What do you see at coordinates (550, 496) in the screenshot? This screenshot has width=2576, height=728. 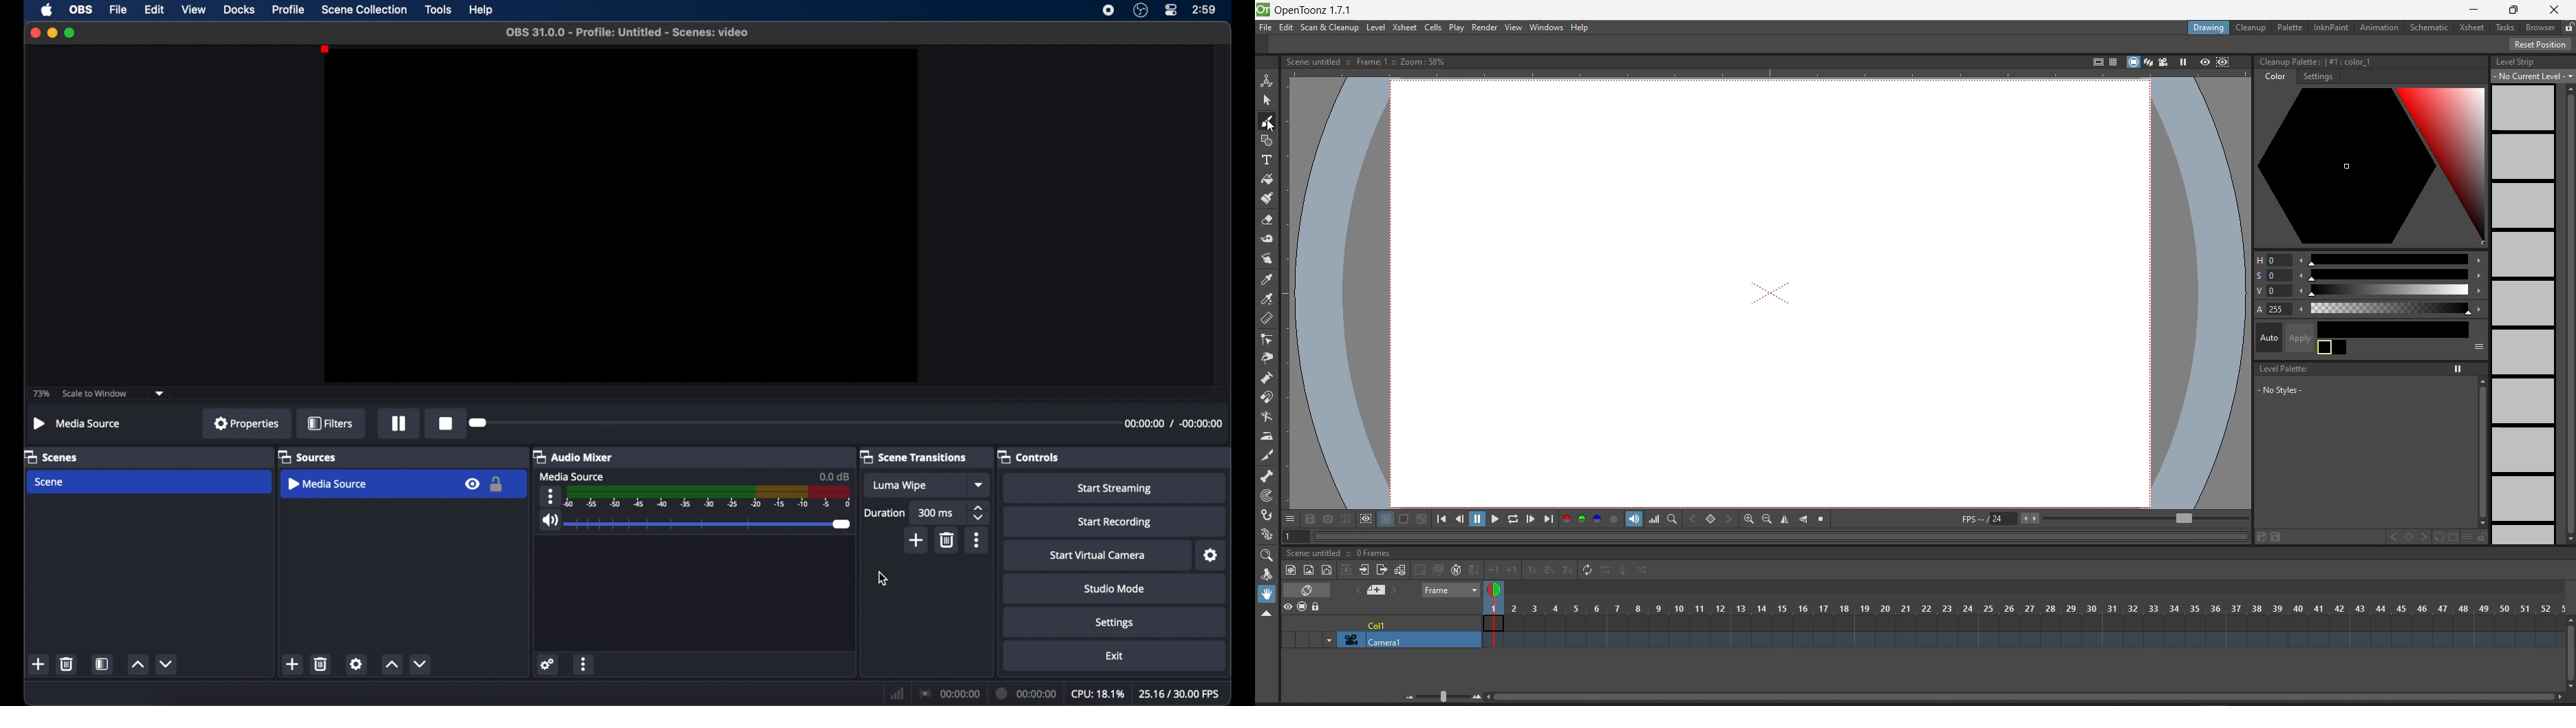 I see `more options` at bounding box center [550, 496].